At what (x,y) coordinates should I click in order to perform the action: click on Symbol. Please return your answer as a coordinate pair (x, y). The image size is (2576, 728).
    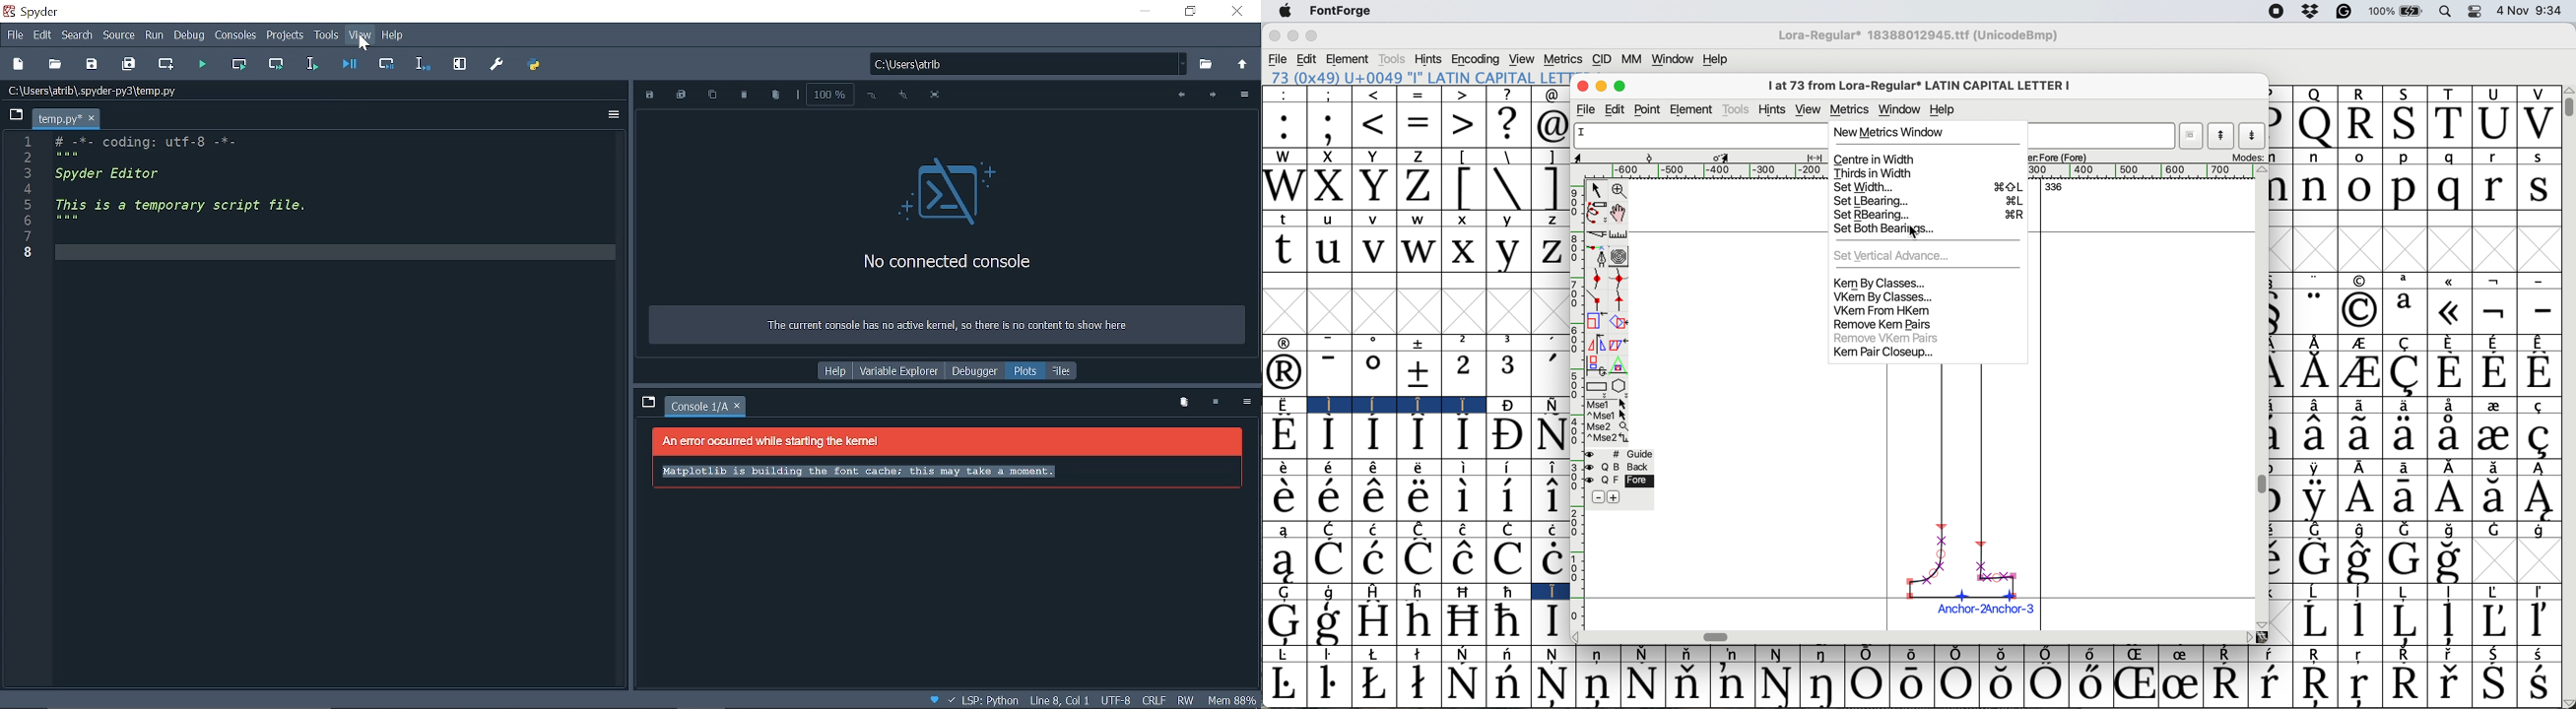
    Looking at the image, I should click on (2494, 620).